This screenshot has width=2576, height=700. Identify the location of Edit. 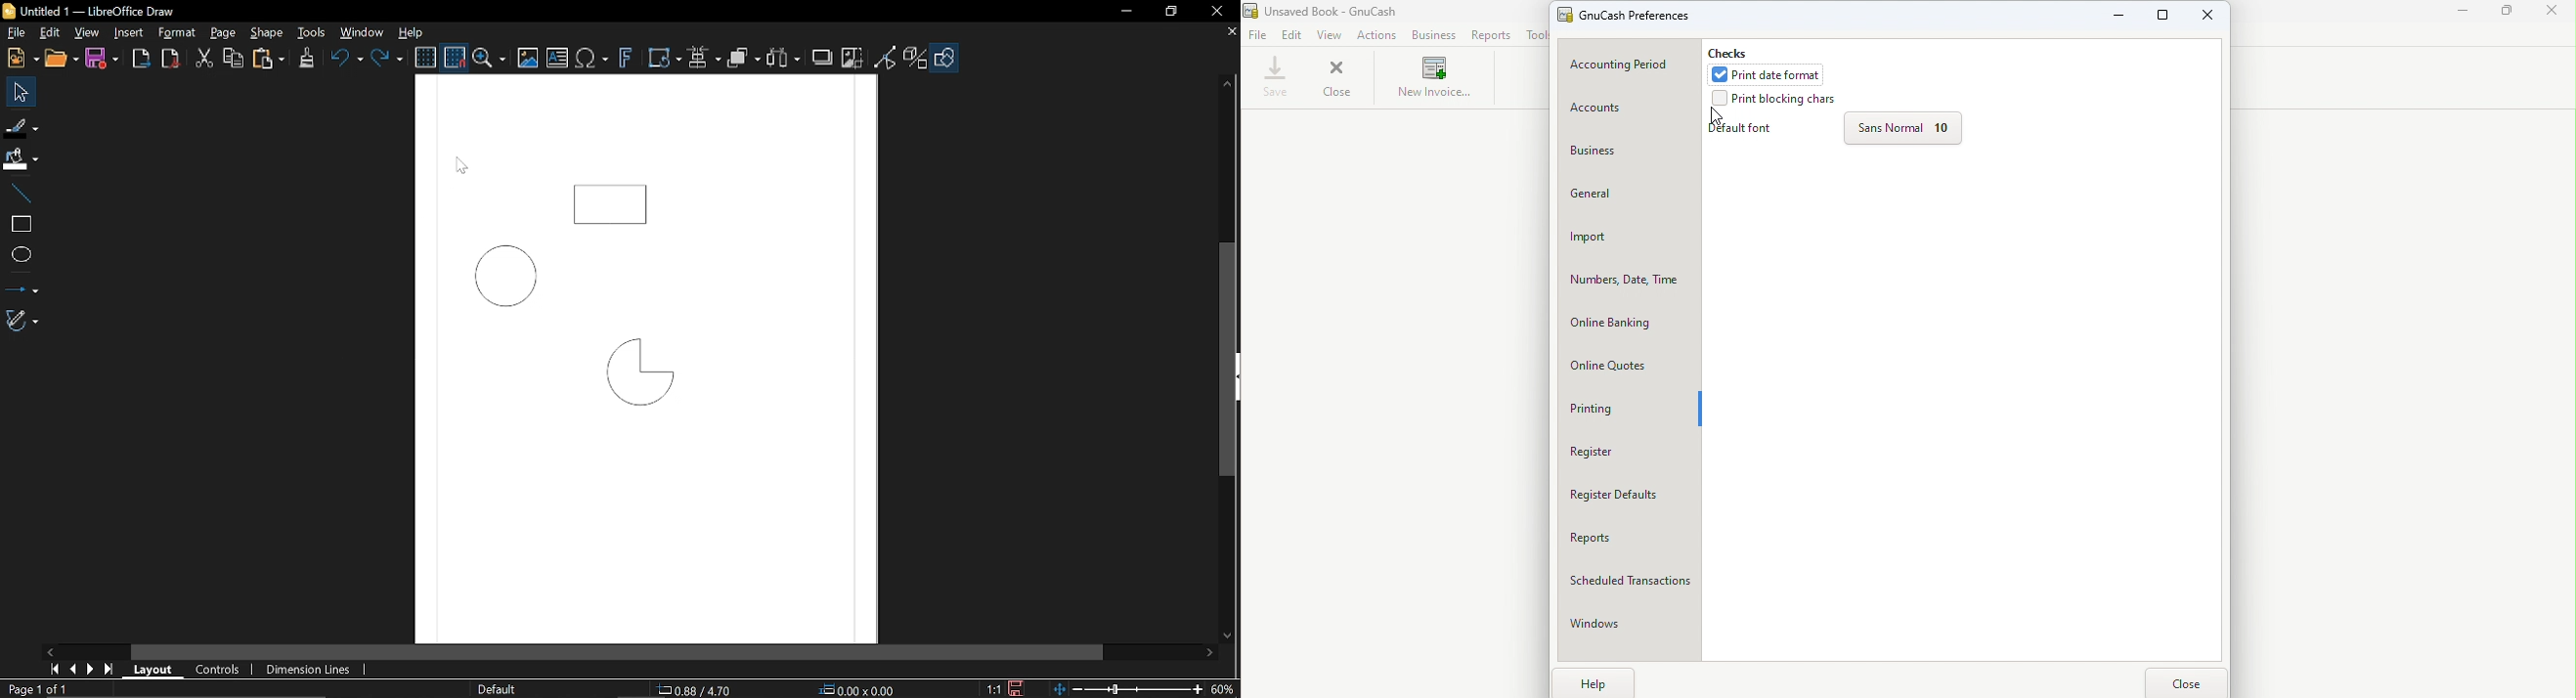
(48, 34).